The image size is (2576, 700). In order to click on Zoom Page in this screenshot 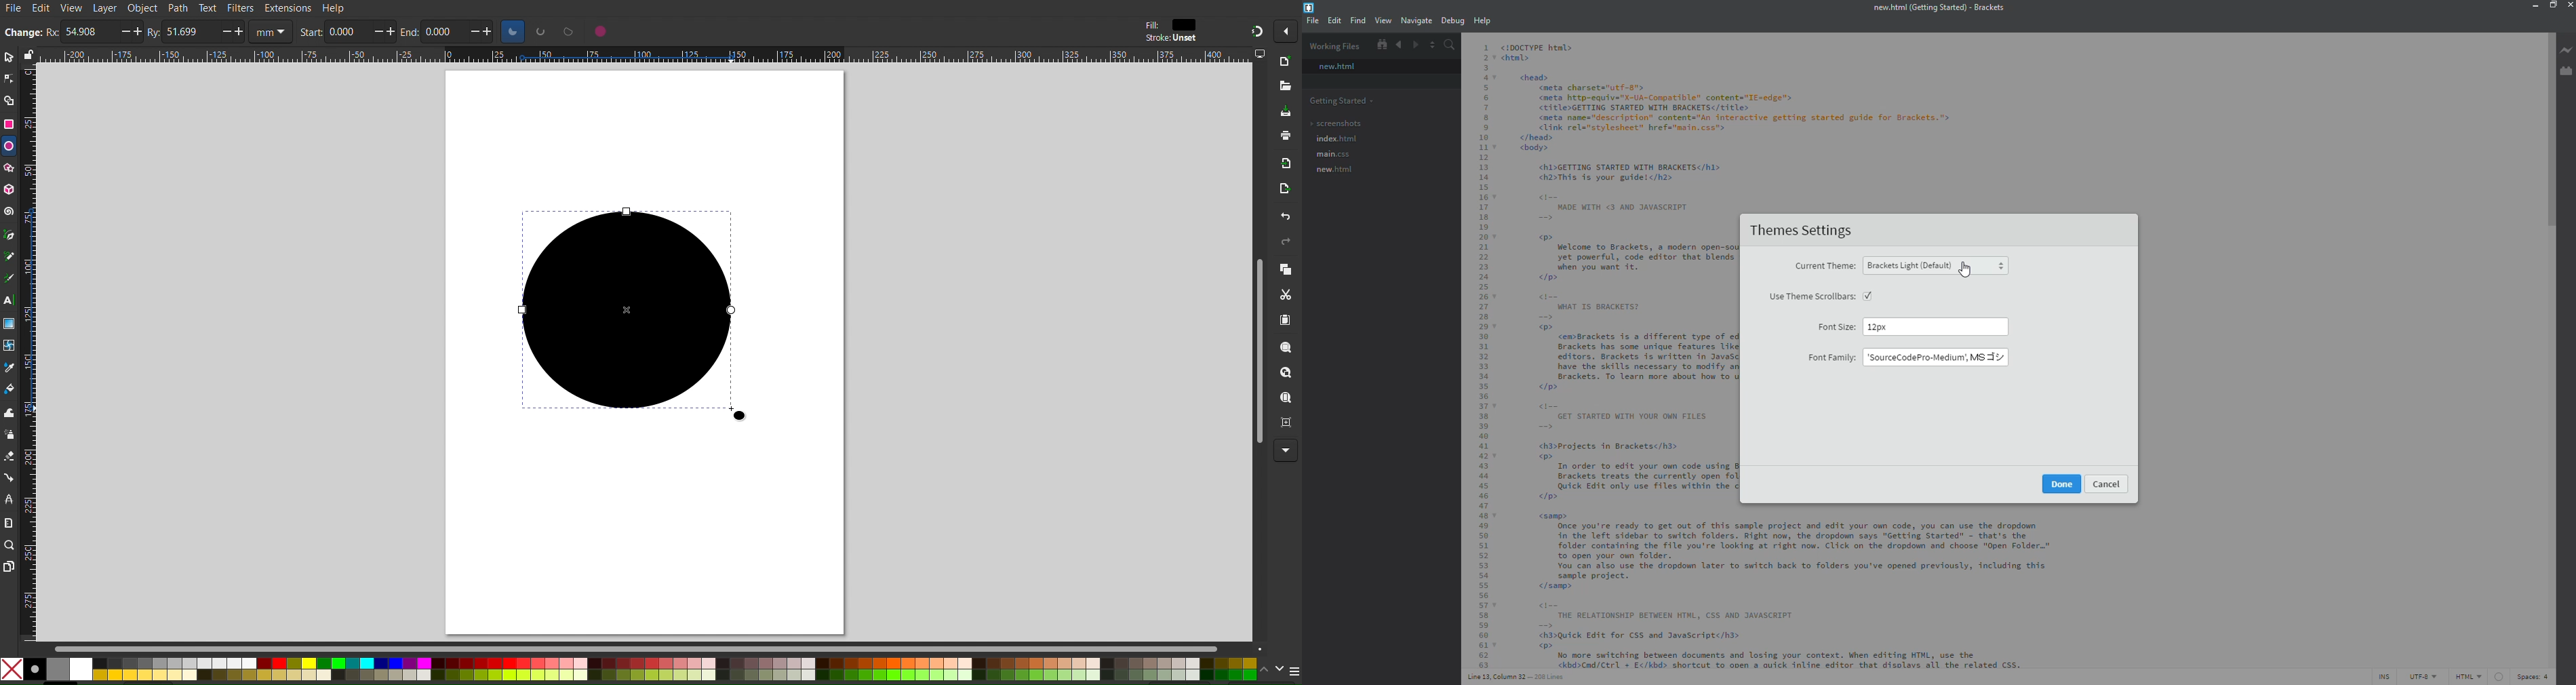, I will do `click(1285, 398)`.